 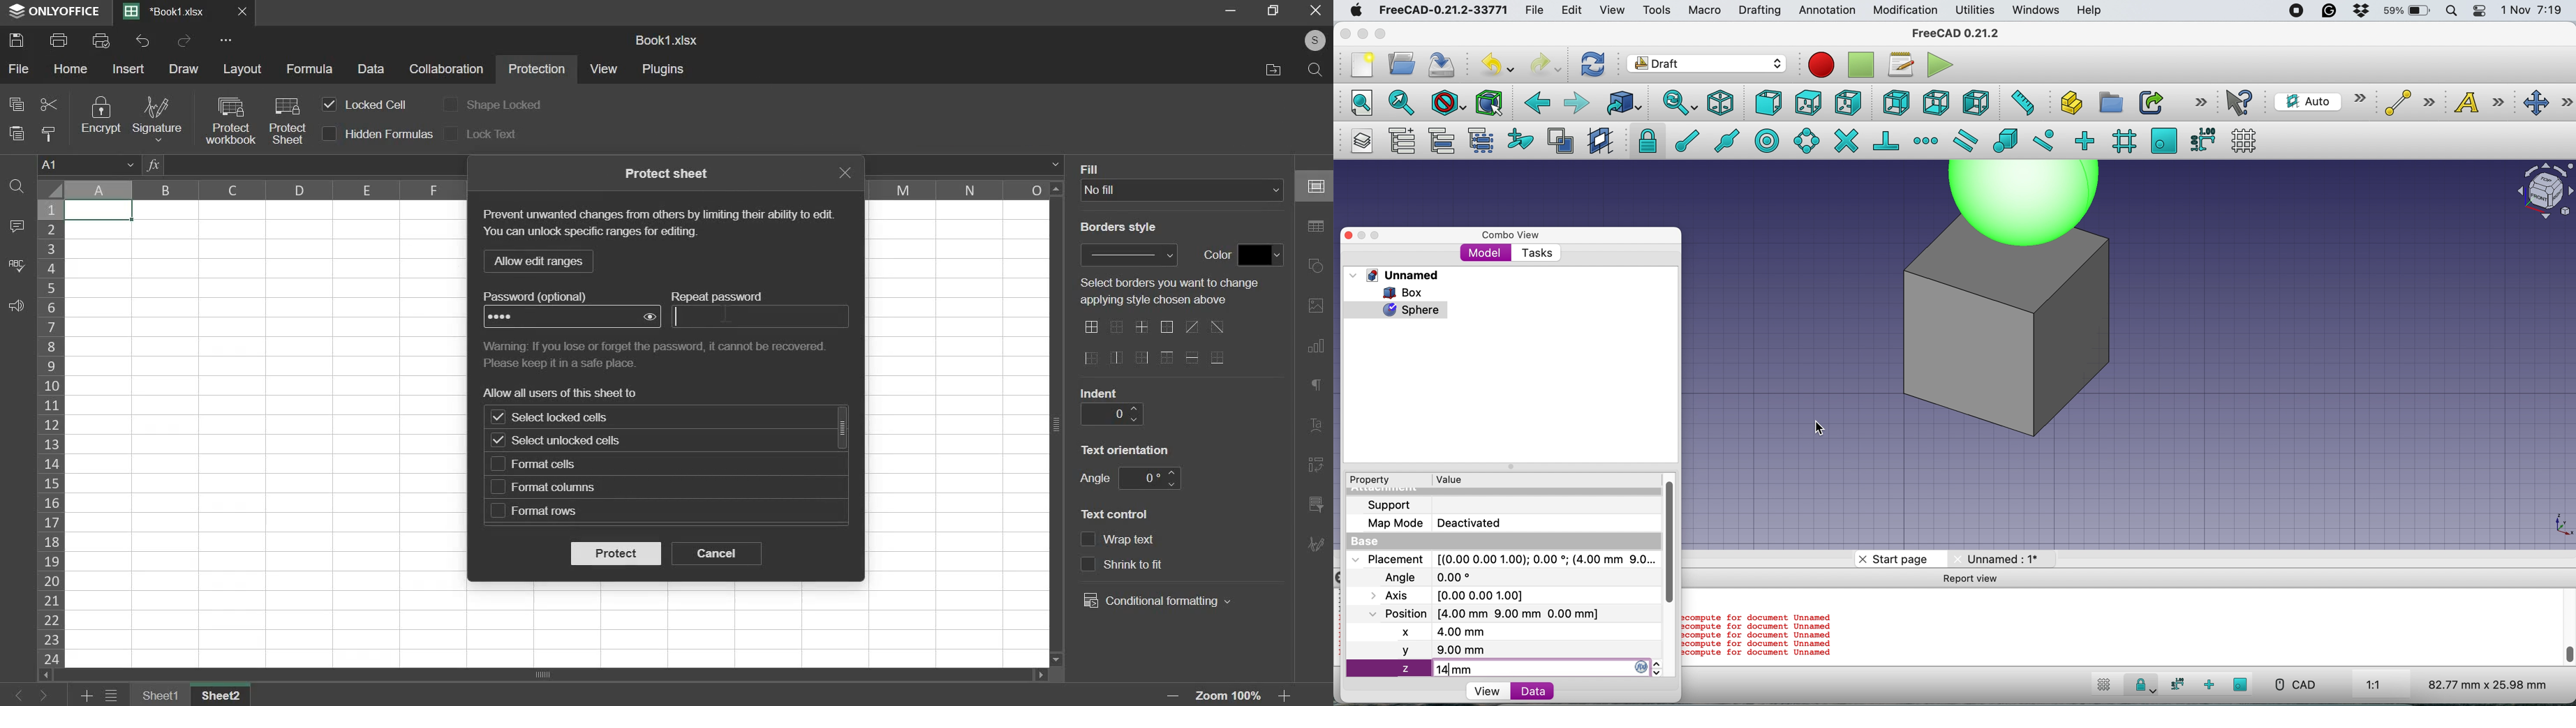 What do you see at coordinates (1963, 33) in the screenshot?
I see `freecad` at bounding box center [1963, 33].